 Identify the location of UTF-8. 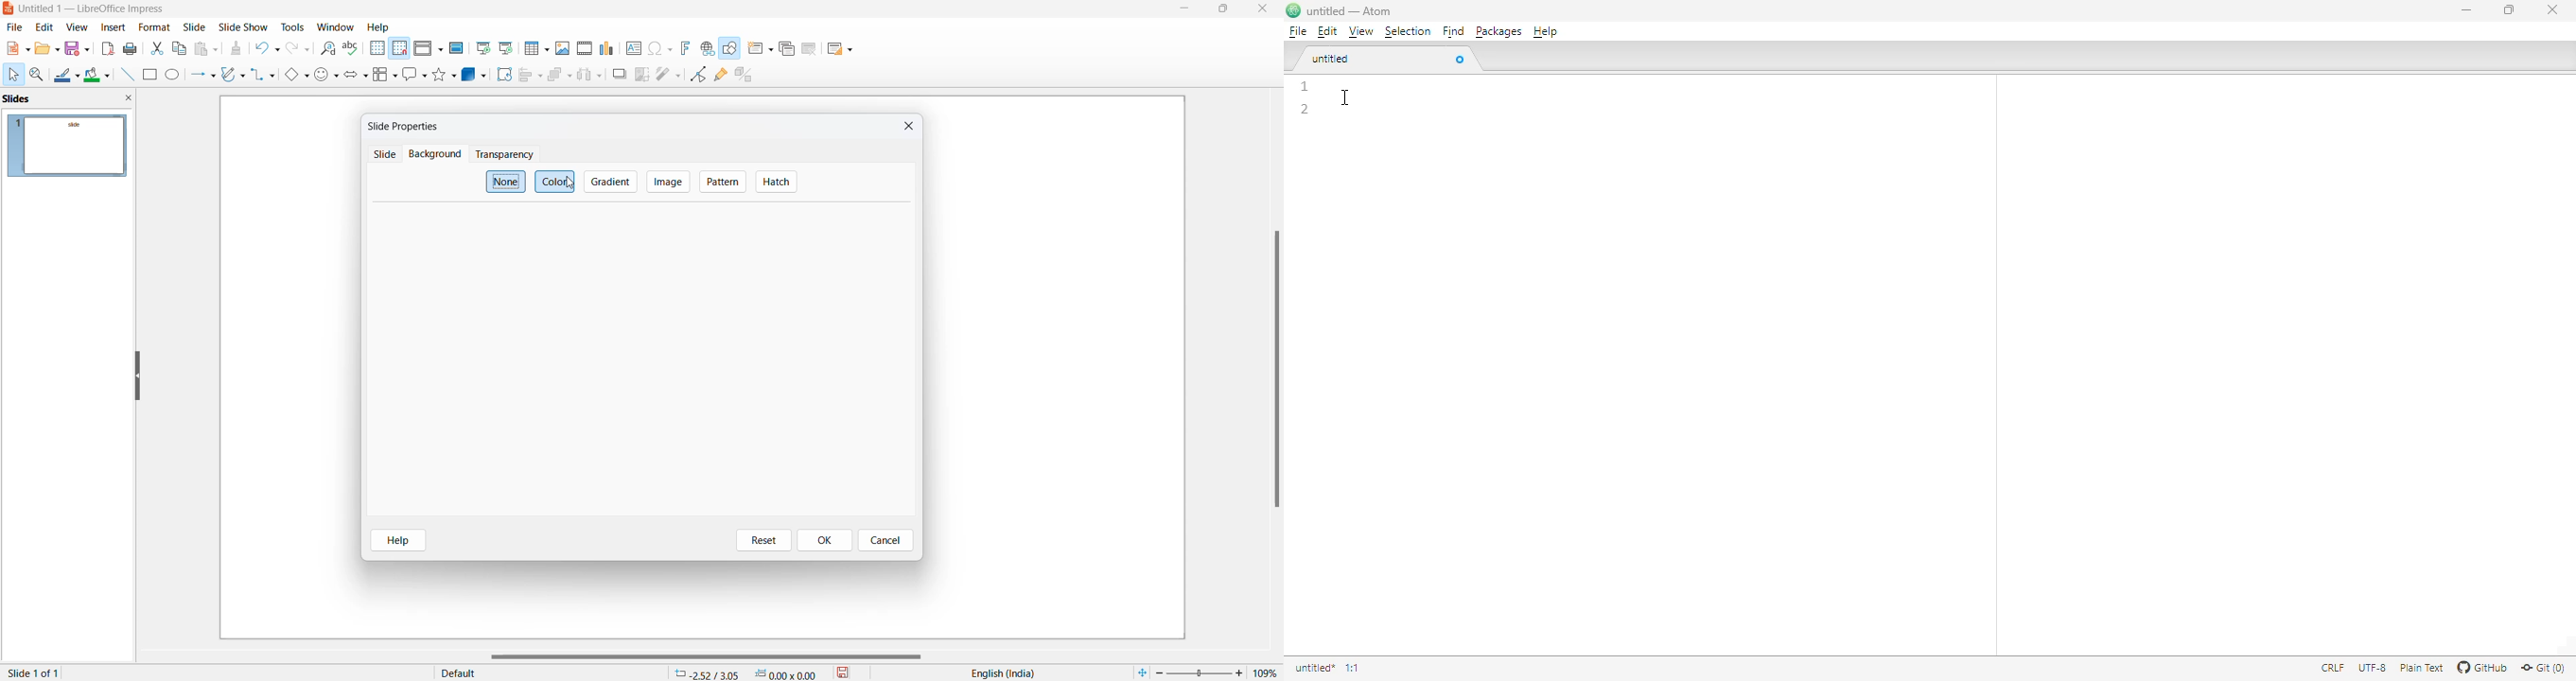
(2372, 668).